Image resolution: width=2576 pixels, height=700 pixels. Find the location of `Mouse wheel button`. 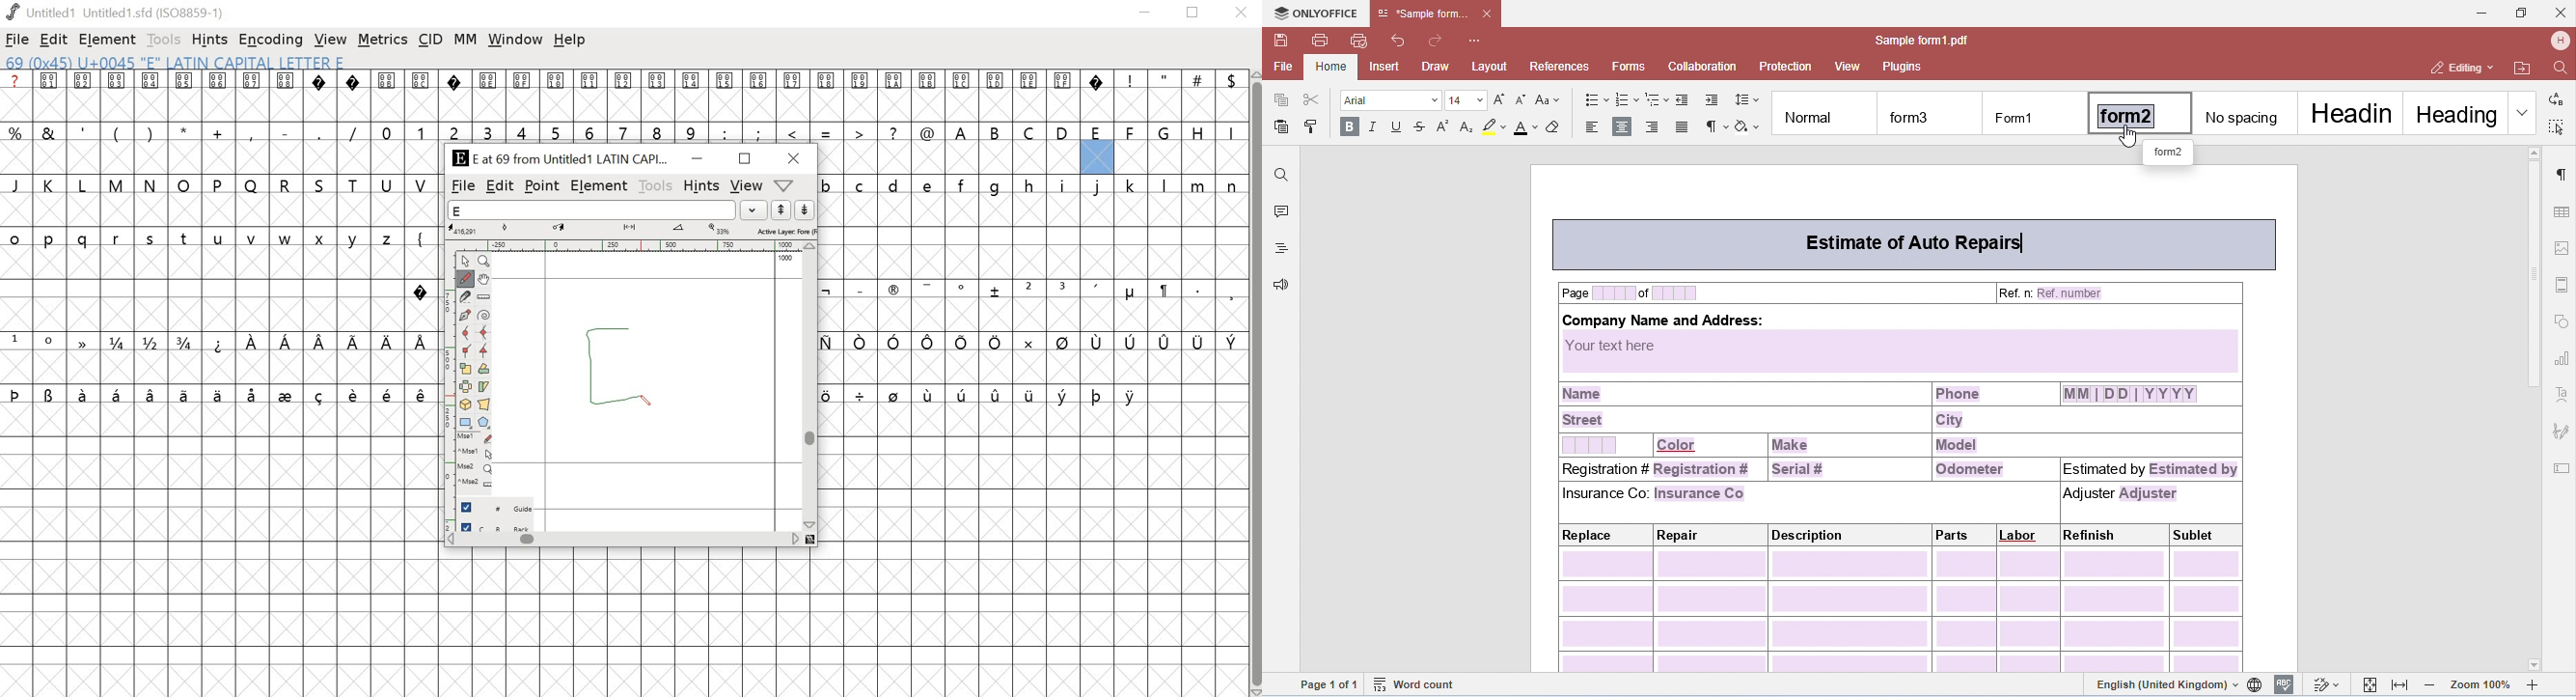

Mouse wheel button is located at coordinates (475, 469).